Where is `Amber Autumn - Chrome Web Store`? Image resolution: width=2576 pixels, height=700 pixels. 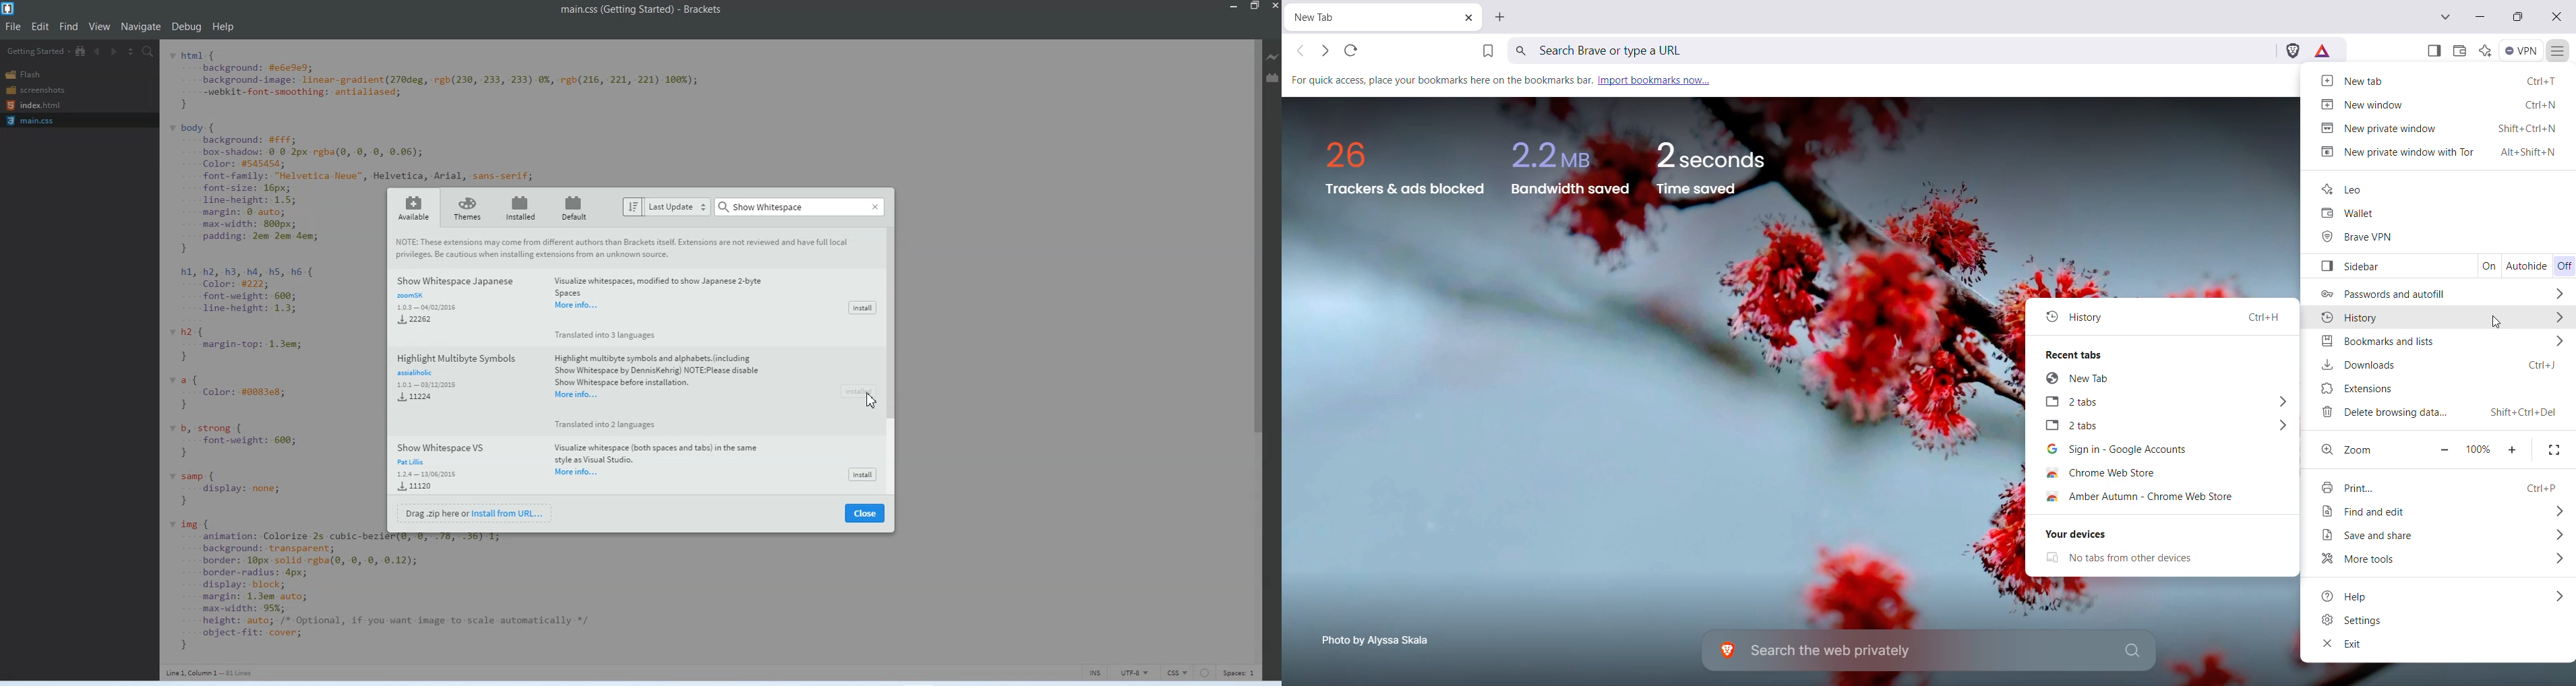 Amber Autumn - Chrome Web Store is located at coordinates (2160, 498).